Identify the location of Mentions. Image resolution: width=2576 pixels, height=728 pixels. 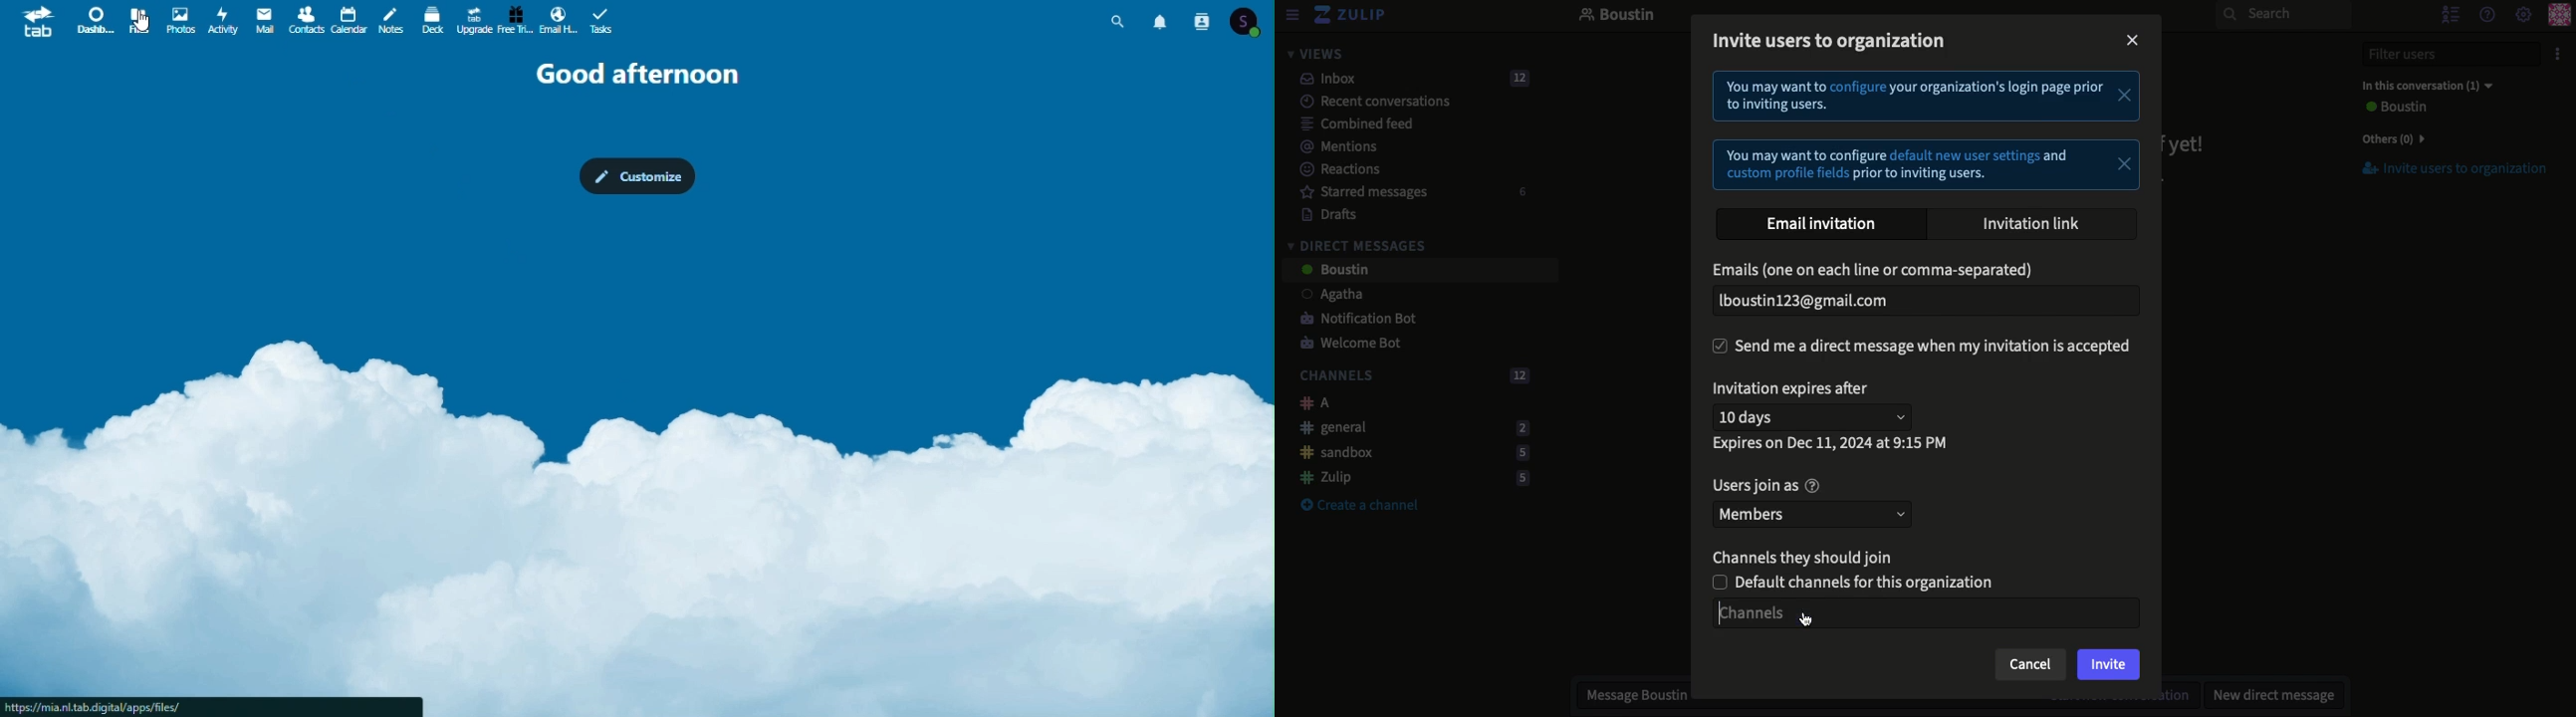
(1332, 147).